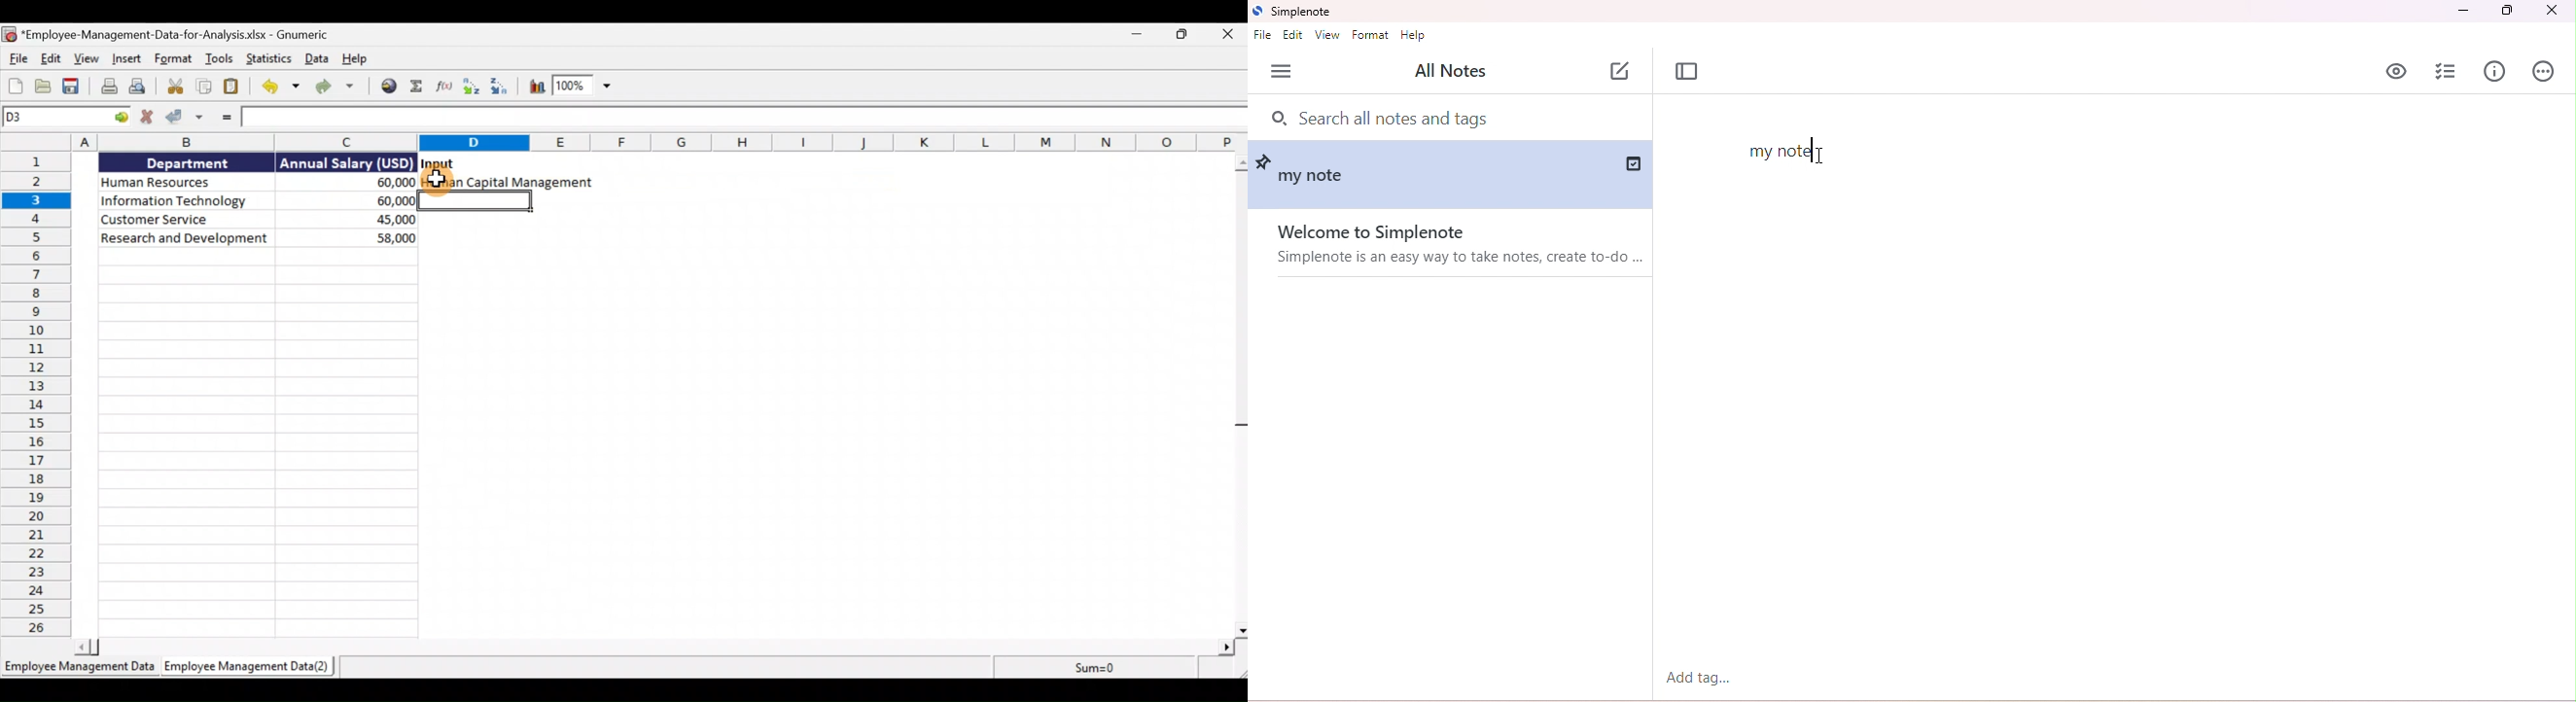 Image resolution: width=2576 pixels, height=728 pixels. What do you see at coordinates (175, 88) in the screenshot?
I see `Cut the selection` at bounding box center [175, 88].